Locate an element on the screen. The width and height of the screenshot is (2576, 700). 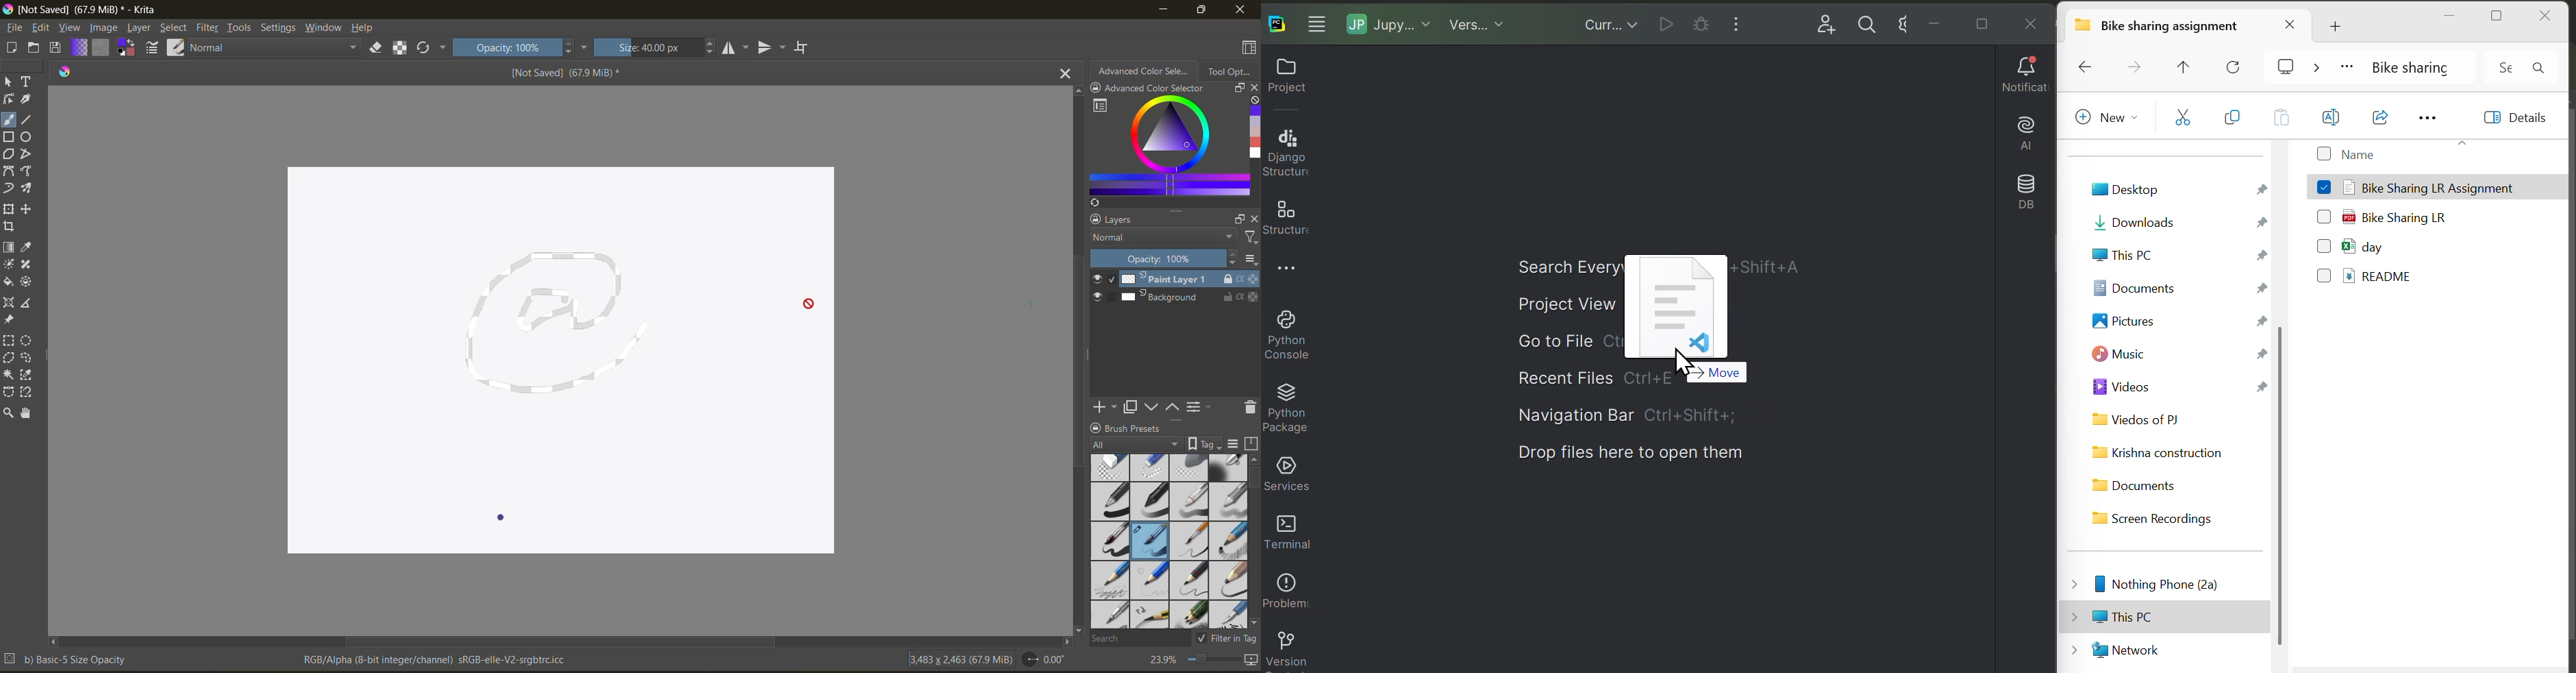
minimise is located at coordinates (1937, 23).